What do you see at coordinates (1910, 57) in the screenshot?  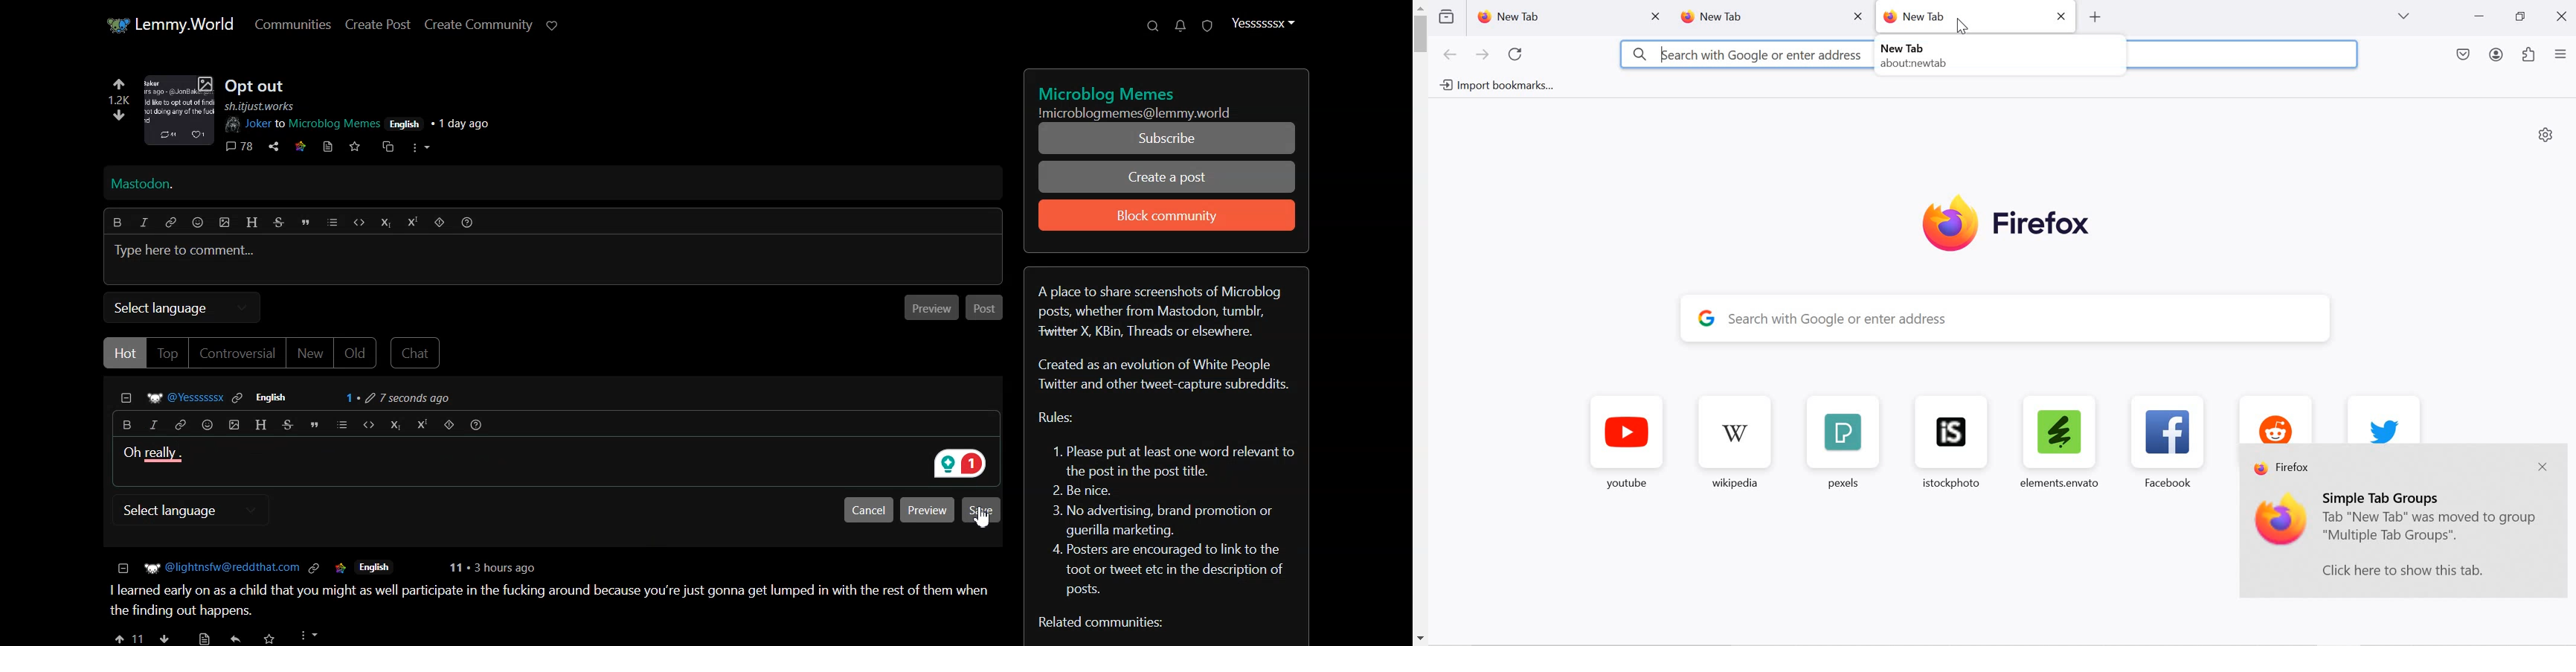 I see `about tab` at bounding box center [1910, 57].